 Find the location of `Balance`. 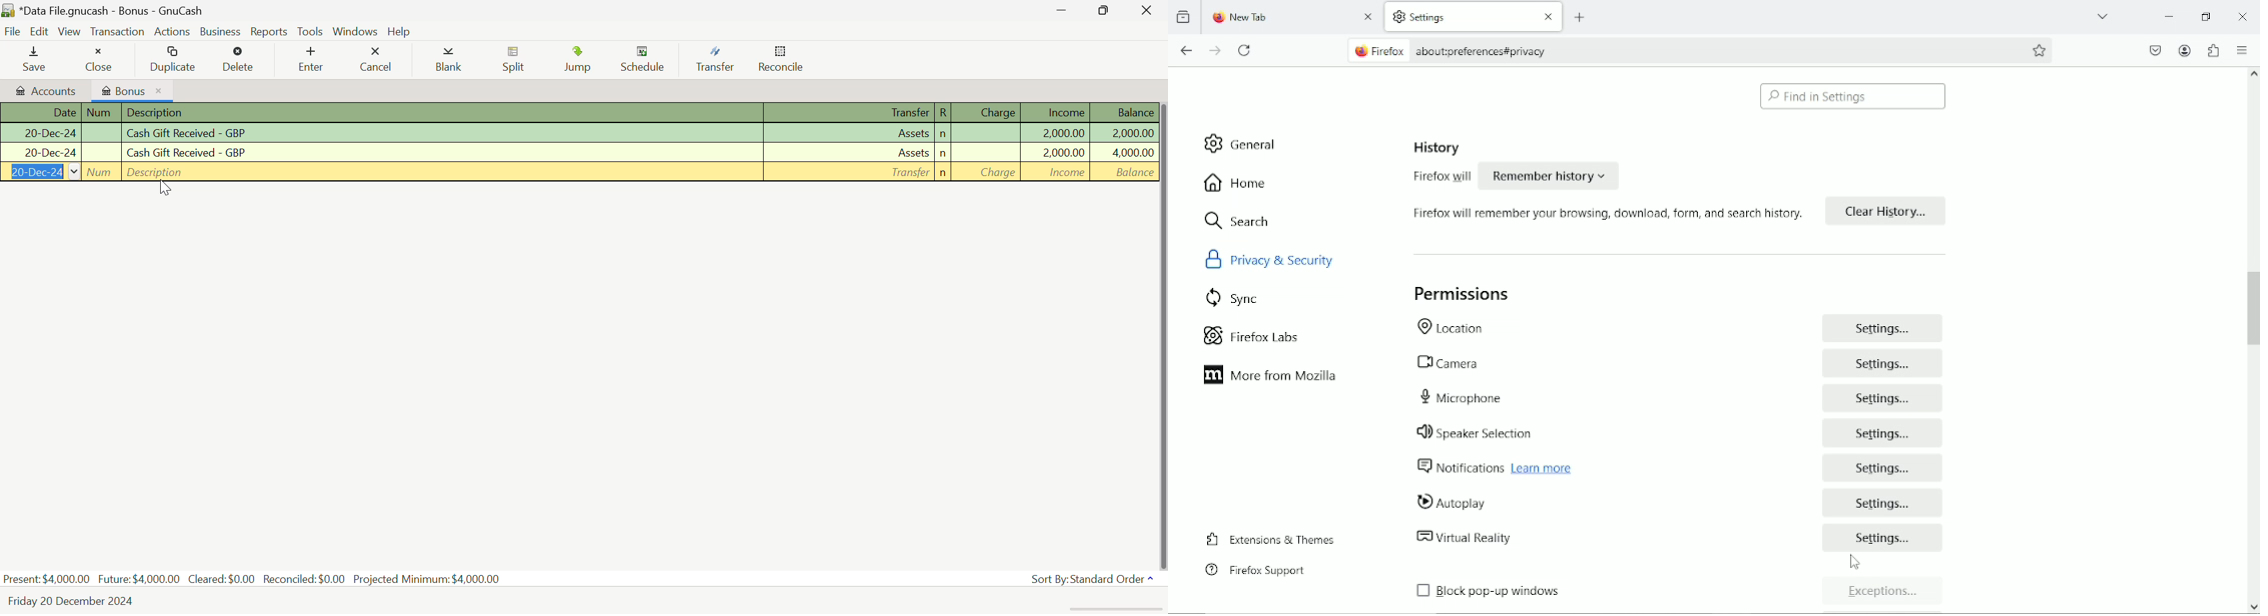

Balance is located at coordinates (1124, 132).